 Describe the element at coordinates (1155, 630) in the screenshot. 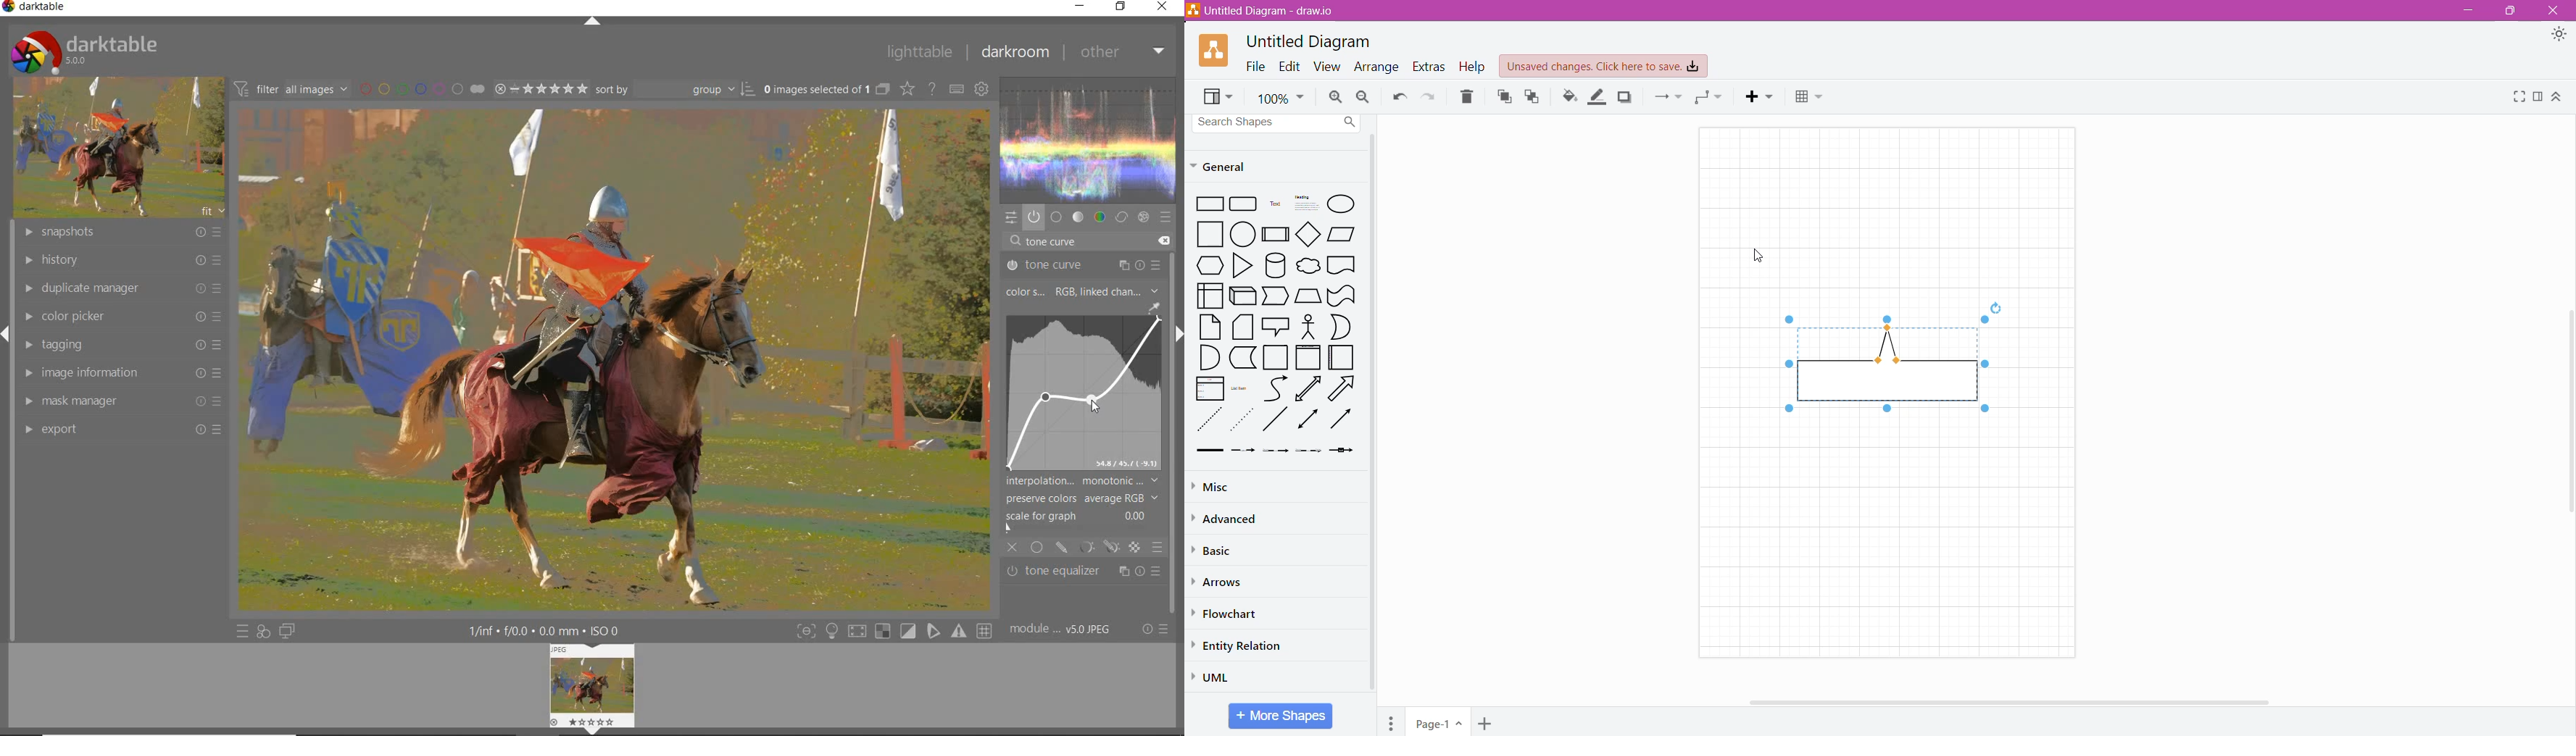

I see `reset or presets & preferences` at that location.